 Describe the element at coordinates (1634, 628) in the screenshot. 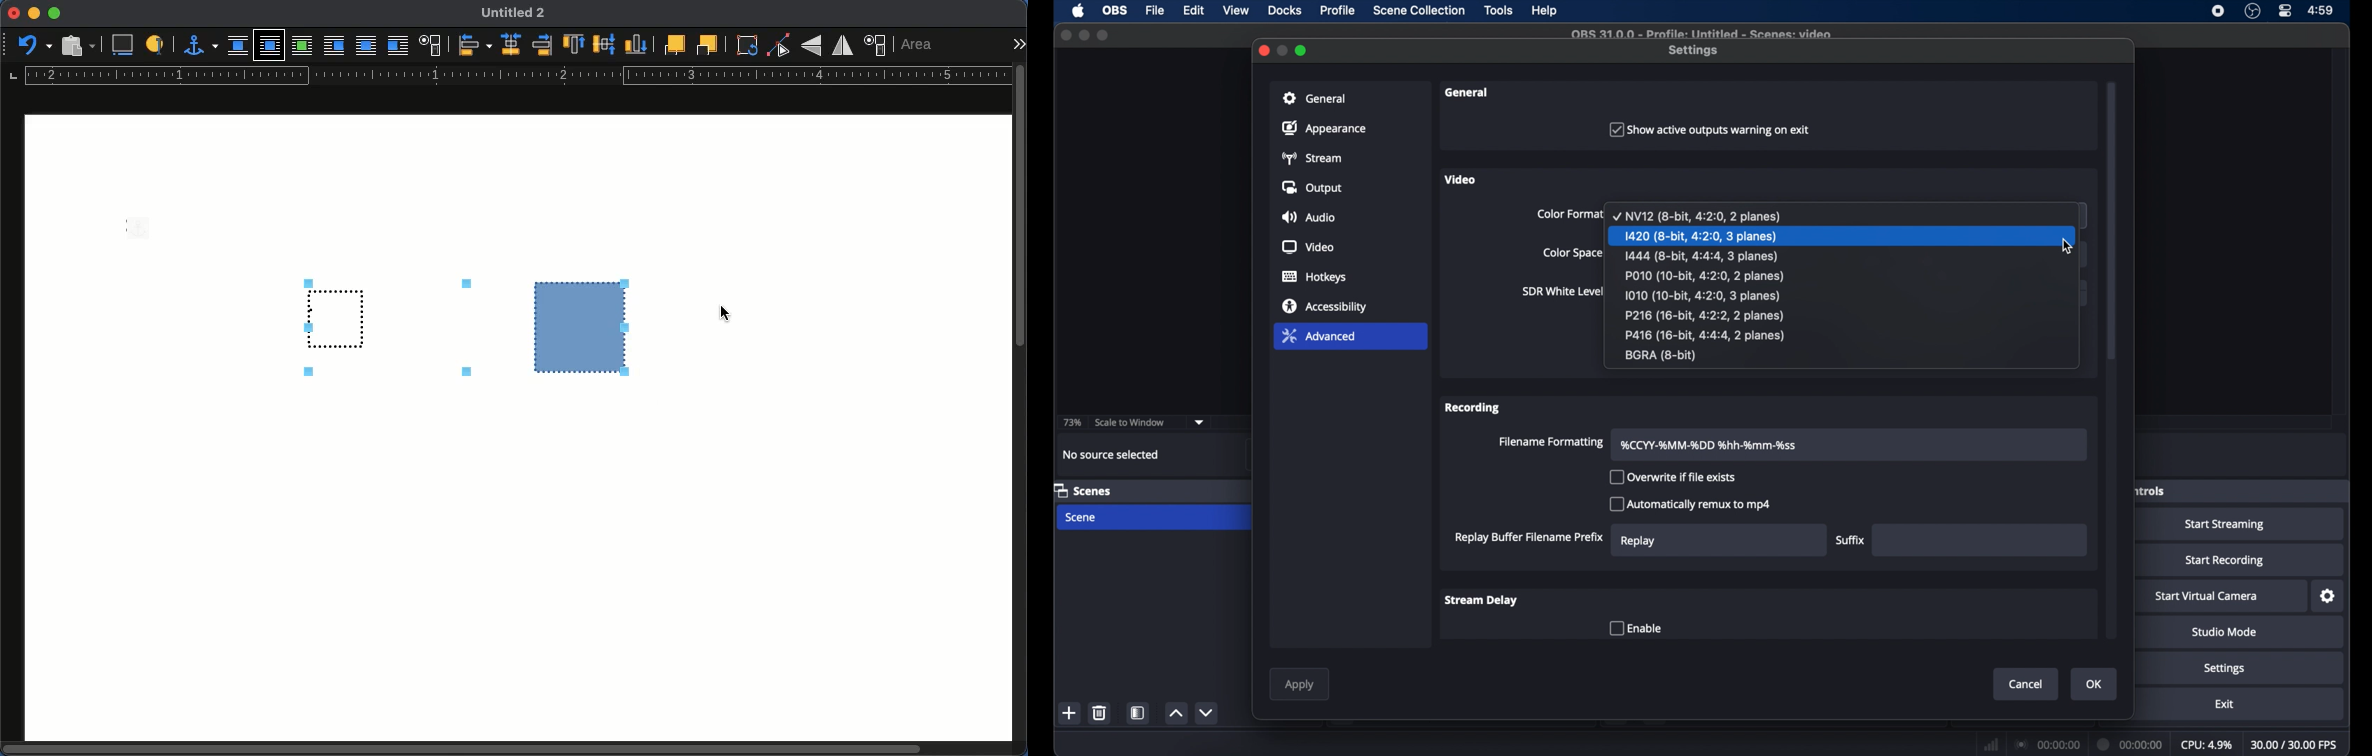

I see `Enable` at that location.